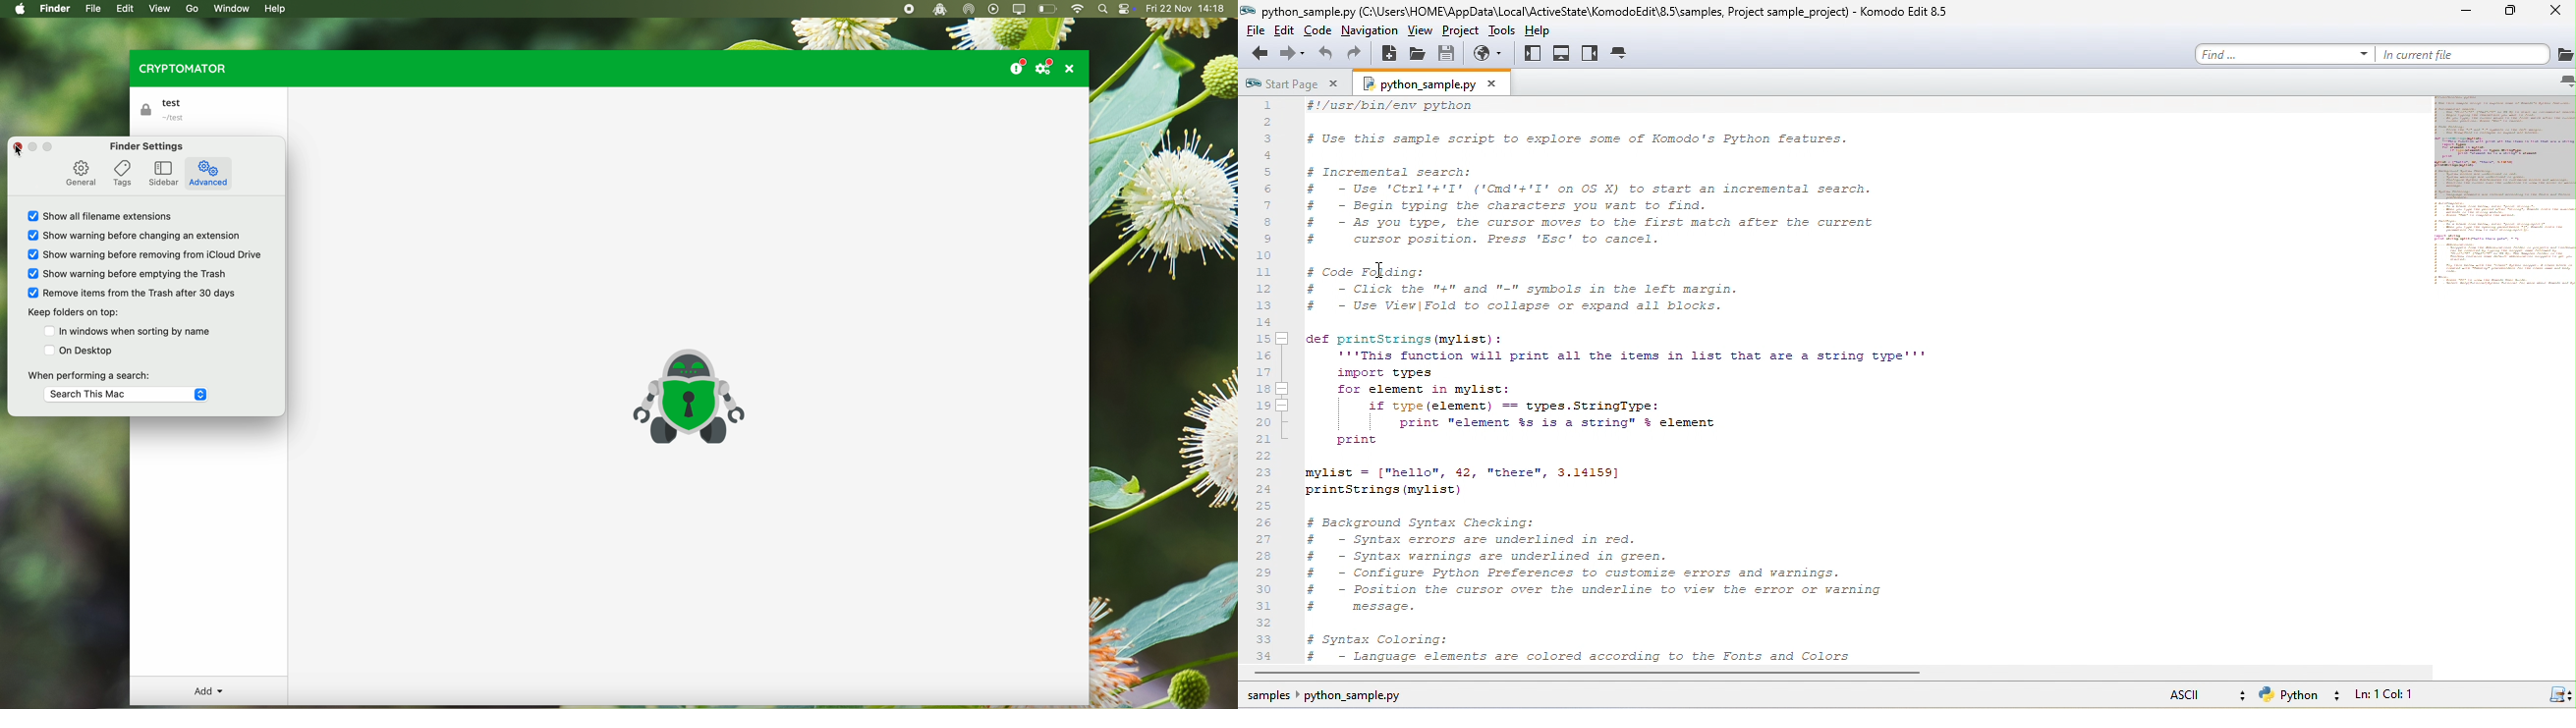  I want to click on stop recording, so click(907, 9).